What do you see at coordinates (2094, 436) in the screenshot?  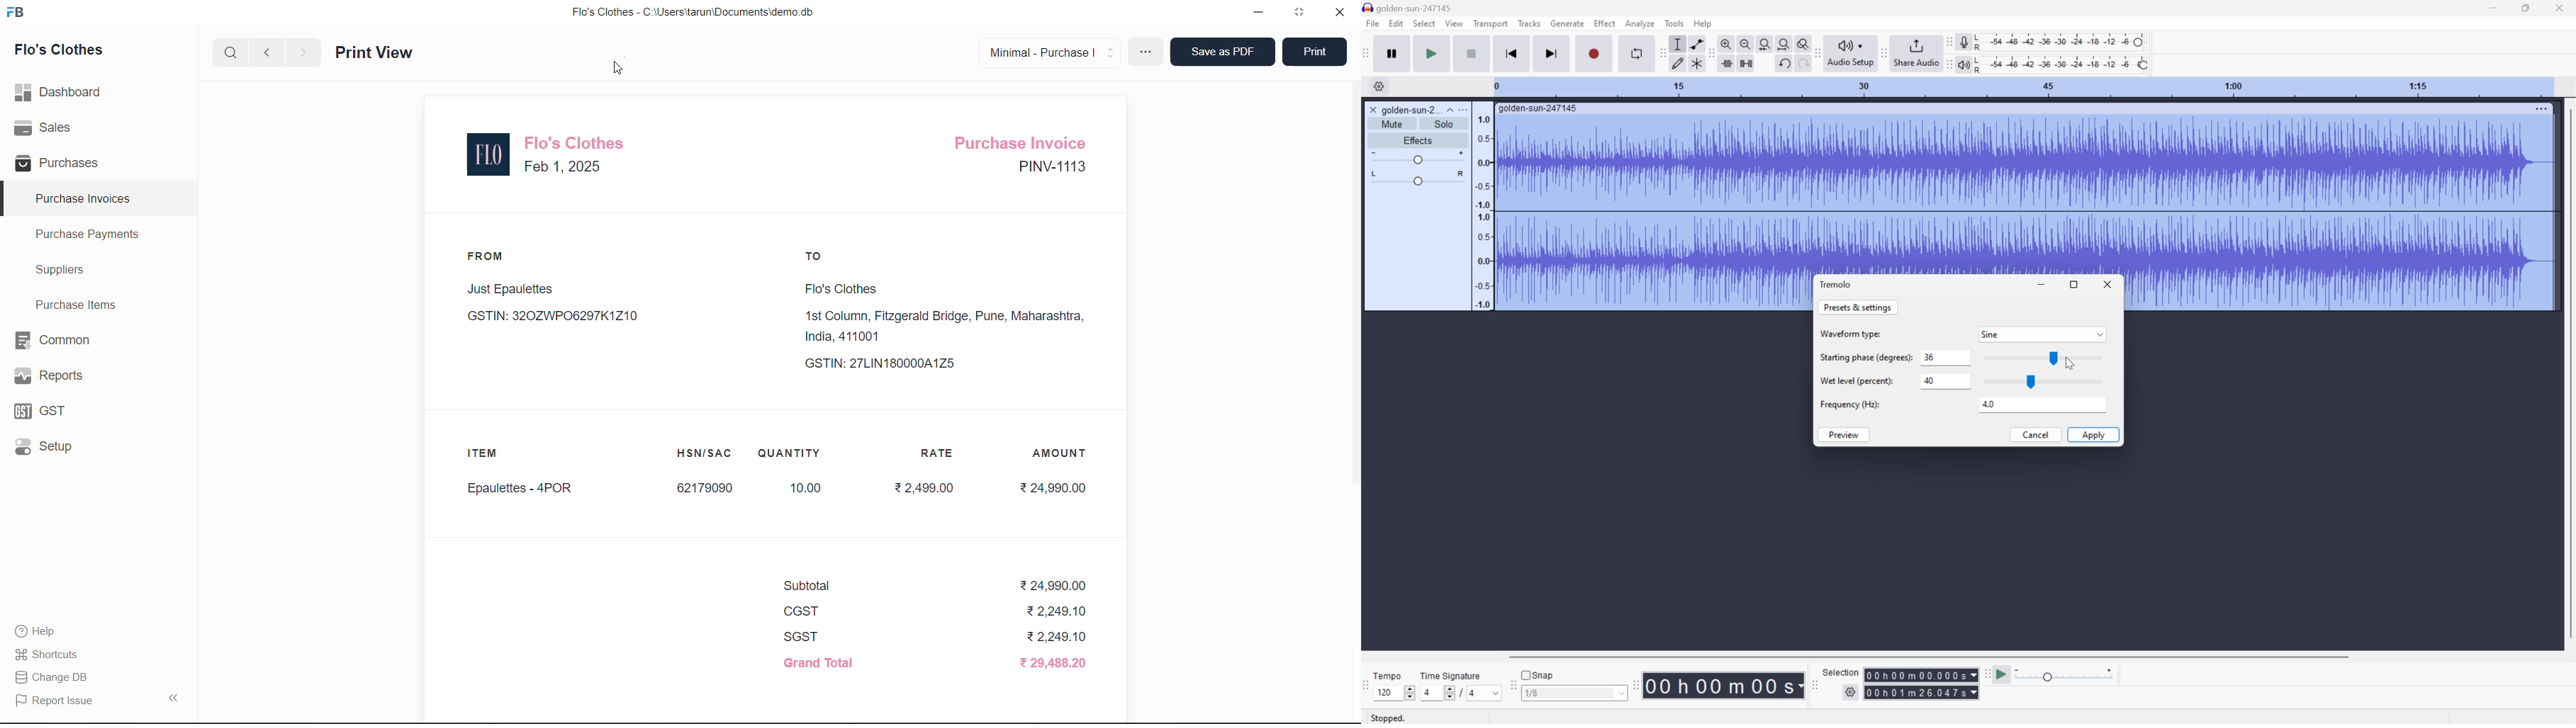 I see `Apply` at bounding box center [2094, 436].